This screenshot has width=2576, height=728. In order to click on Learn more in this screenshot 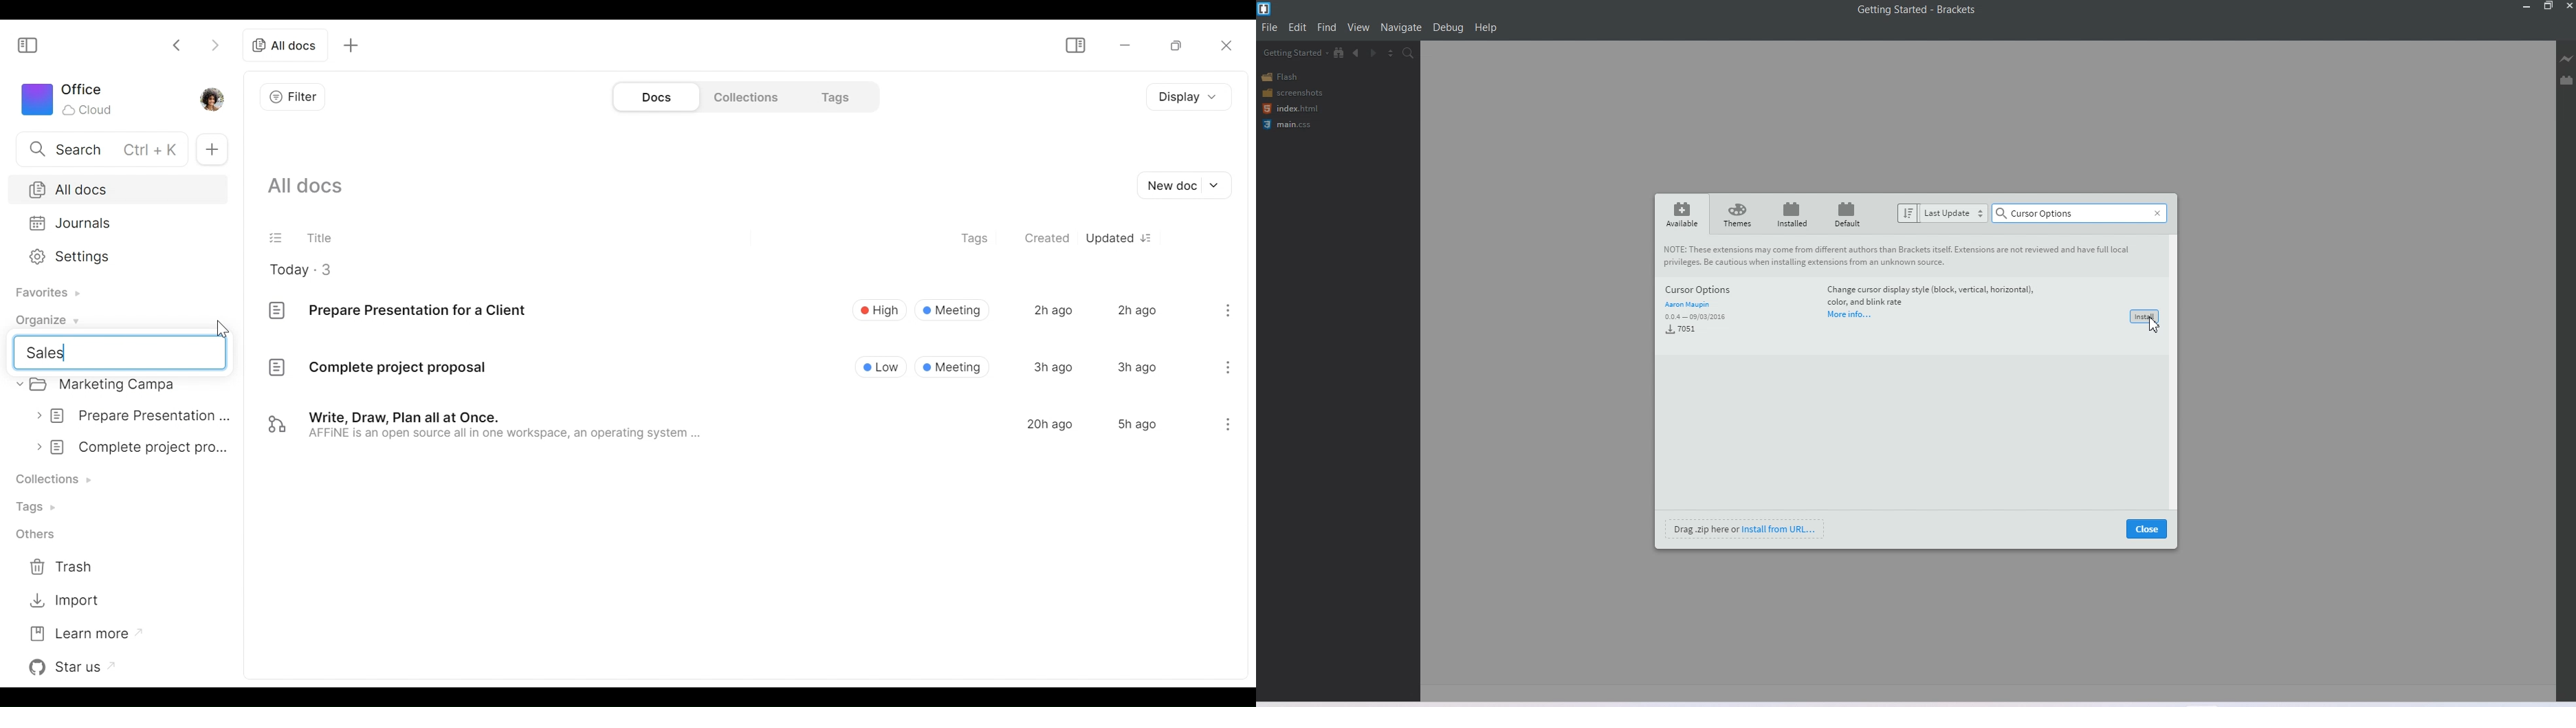, I will do `click(81, 632)`.